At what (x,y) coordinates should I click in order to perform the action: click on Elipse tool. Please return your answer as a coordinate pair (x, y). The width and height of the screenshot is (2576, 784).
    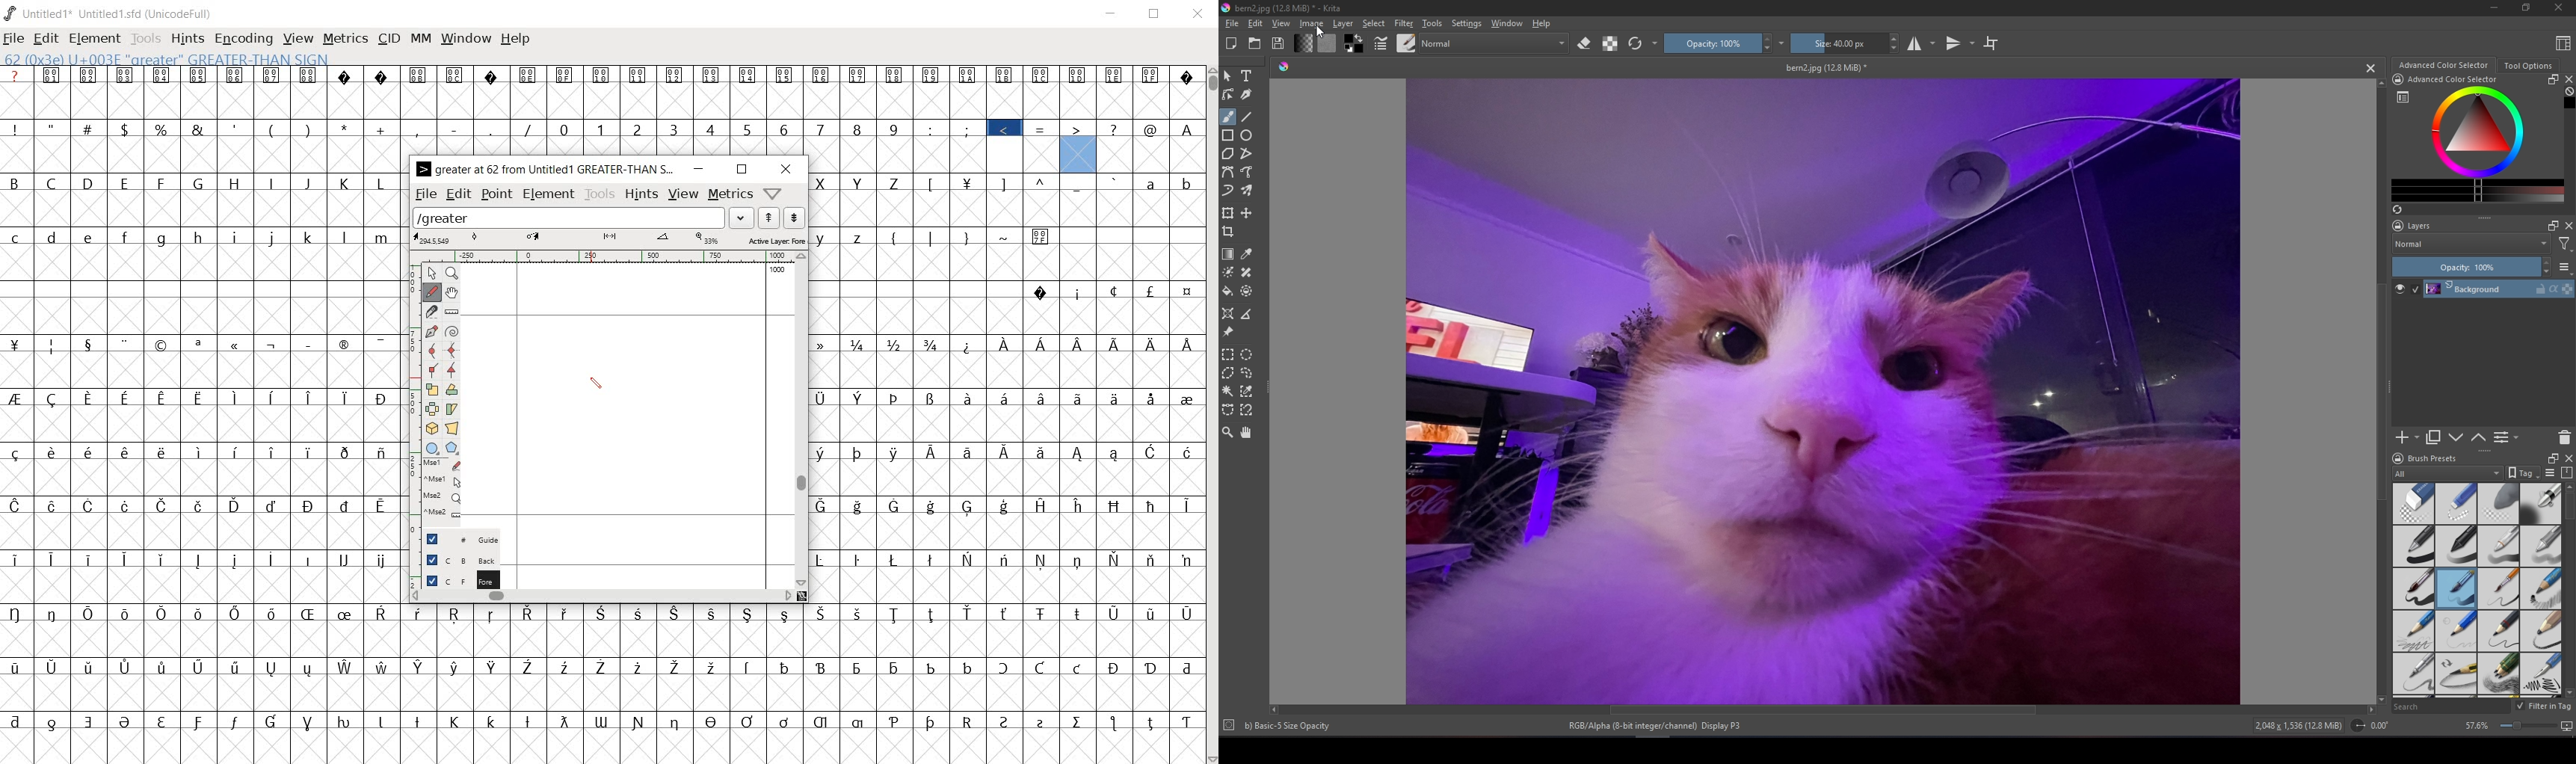
    Looking at the image, I should click on (1247, 135).